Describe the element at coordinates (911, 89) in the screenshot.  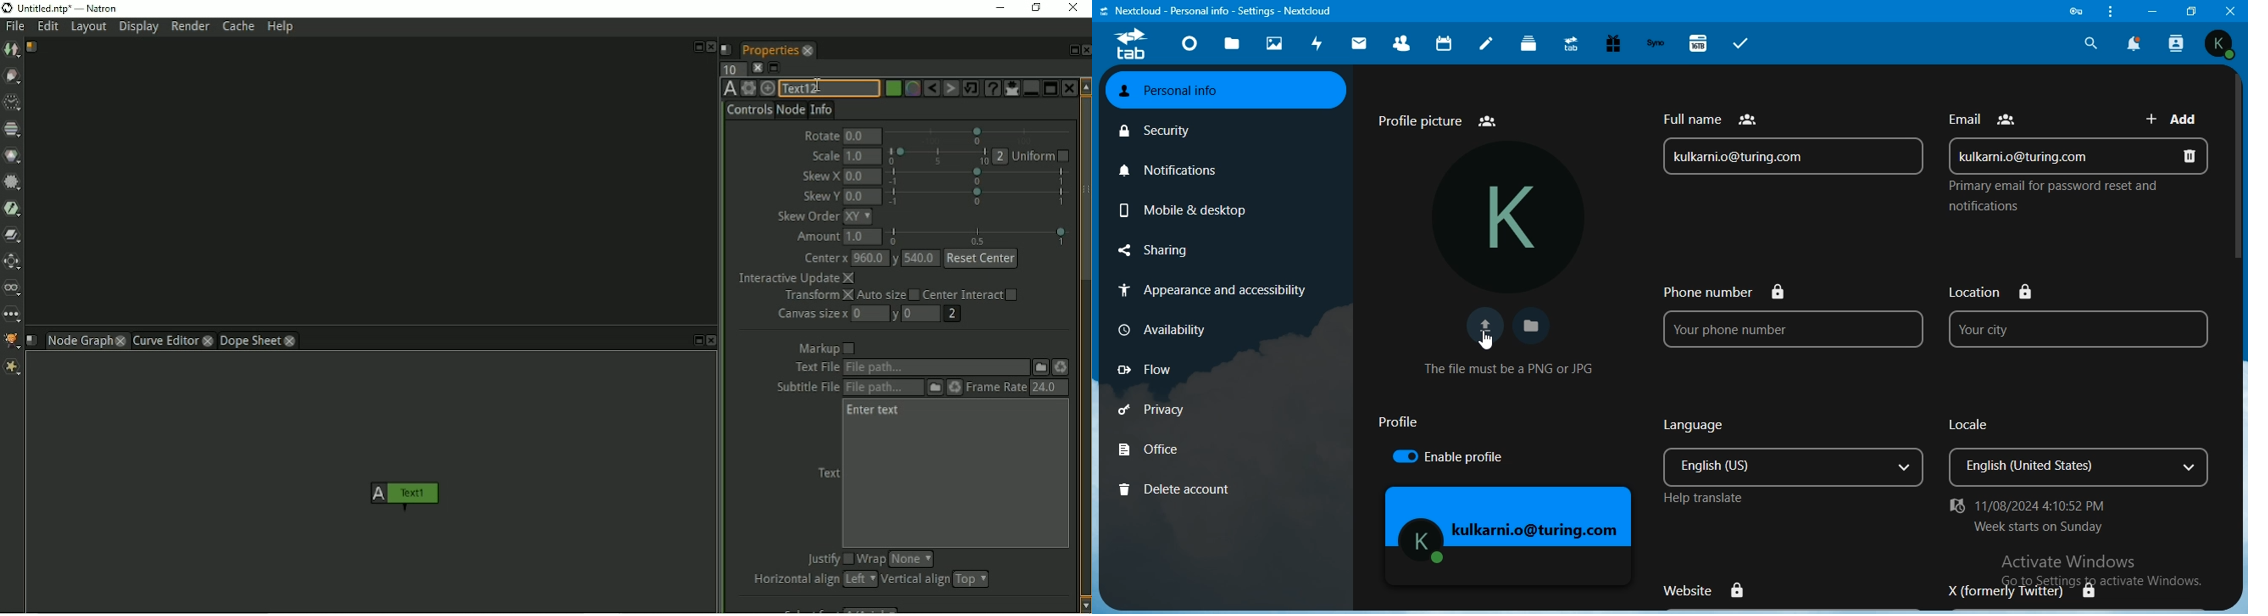
I see `Overlay color` at that location.